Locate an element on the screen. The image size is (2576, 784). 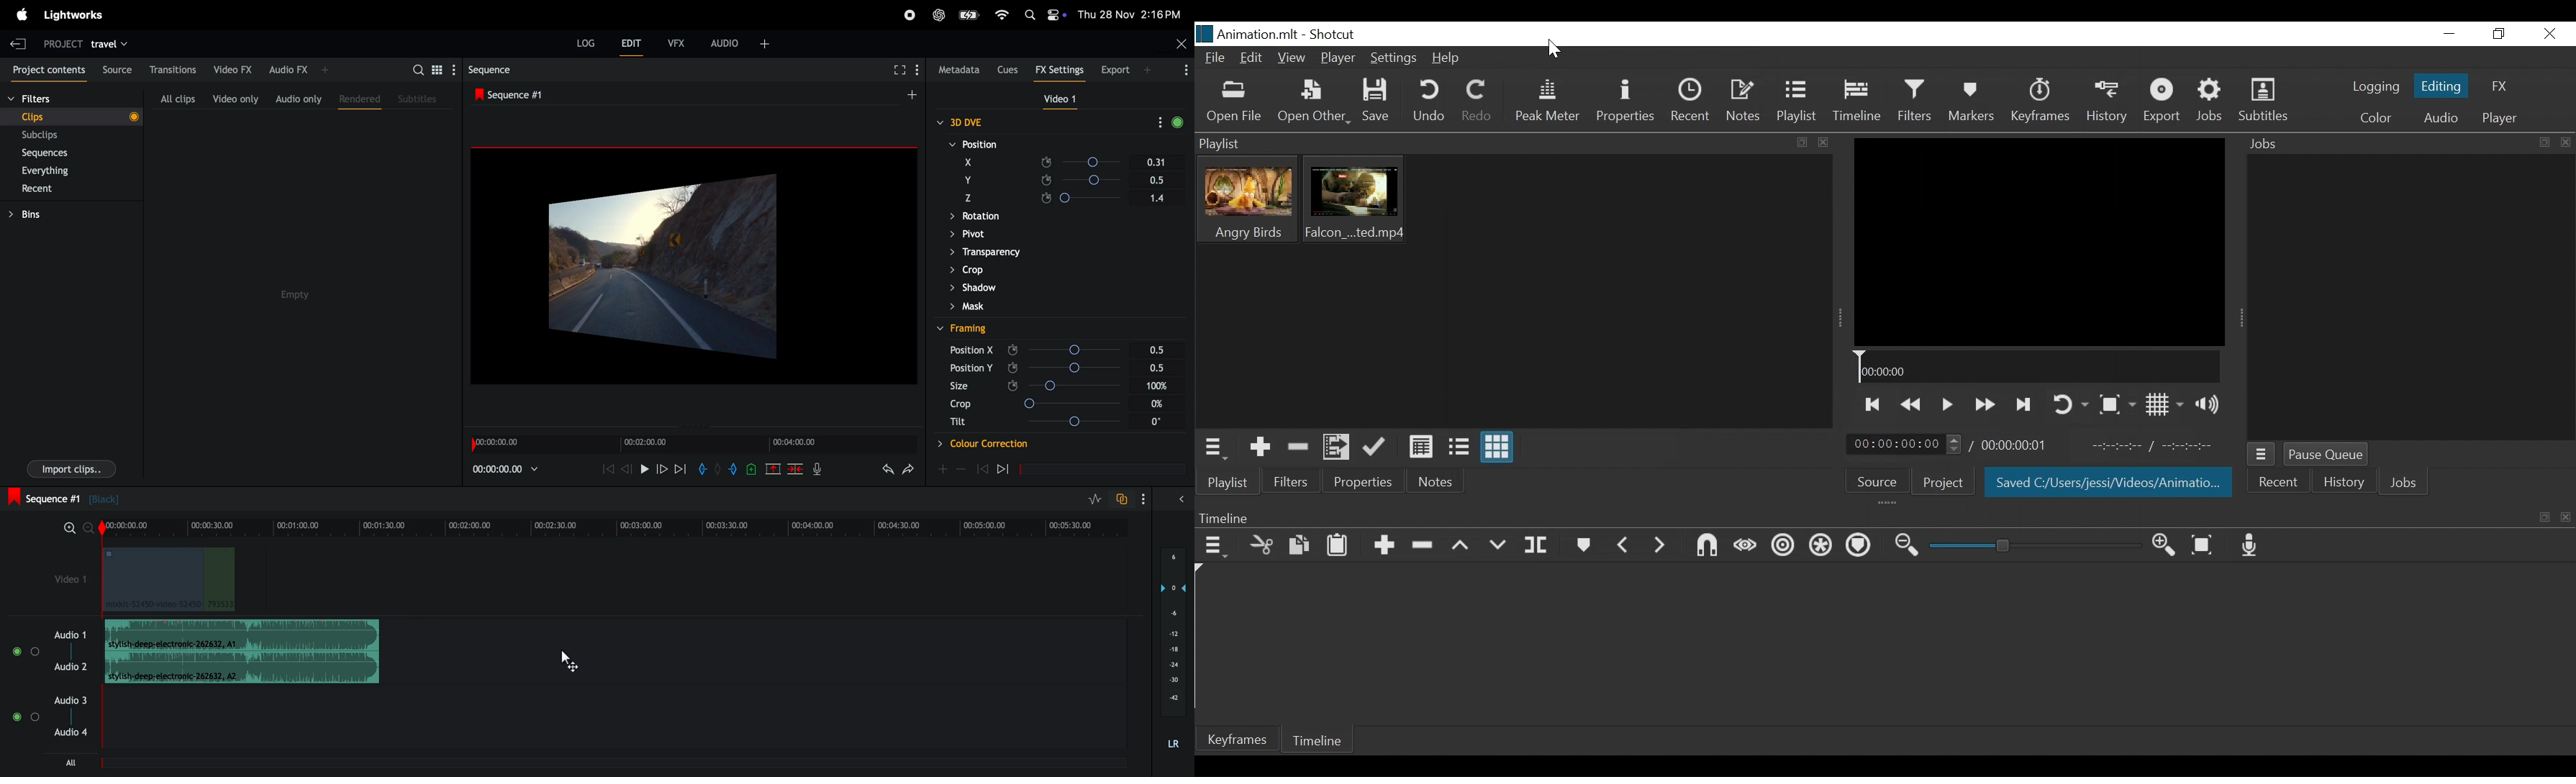
remove marked section is located at coordinates (774, 469).